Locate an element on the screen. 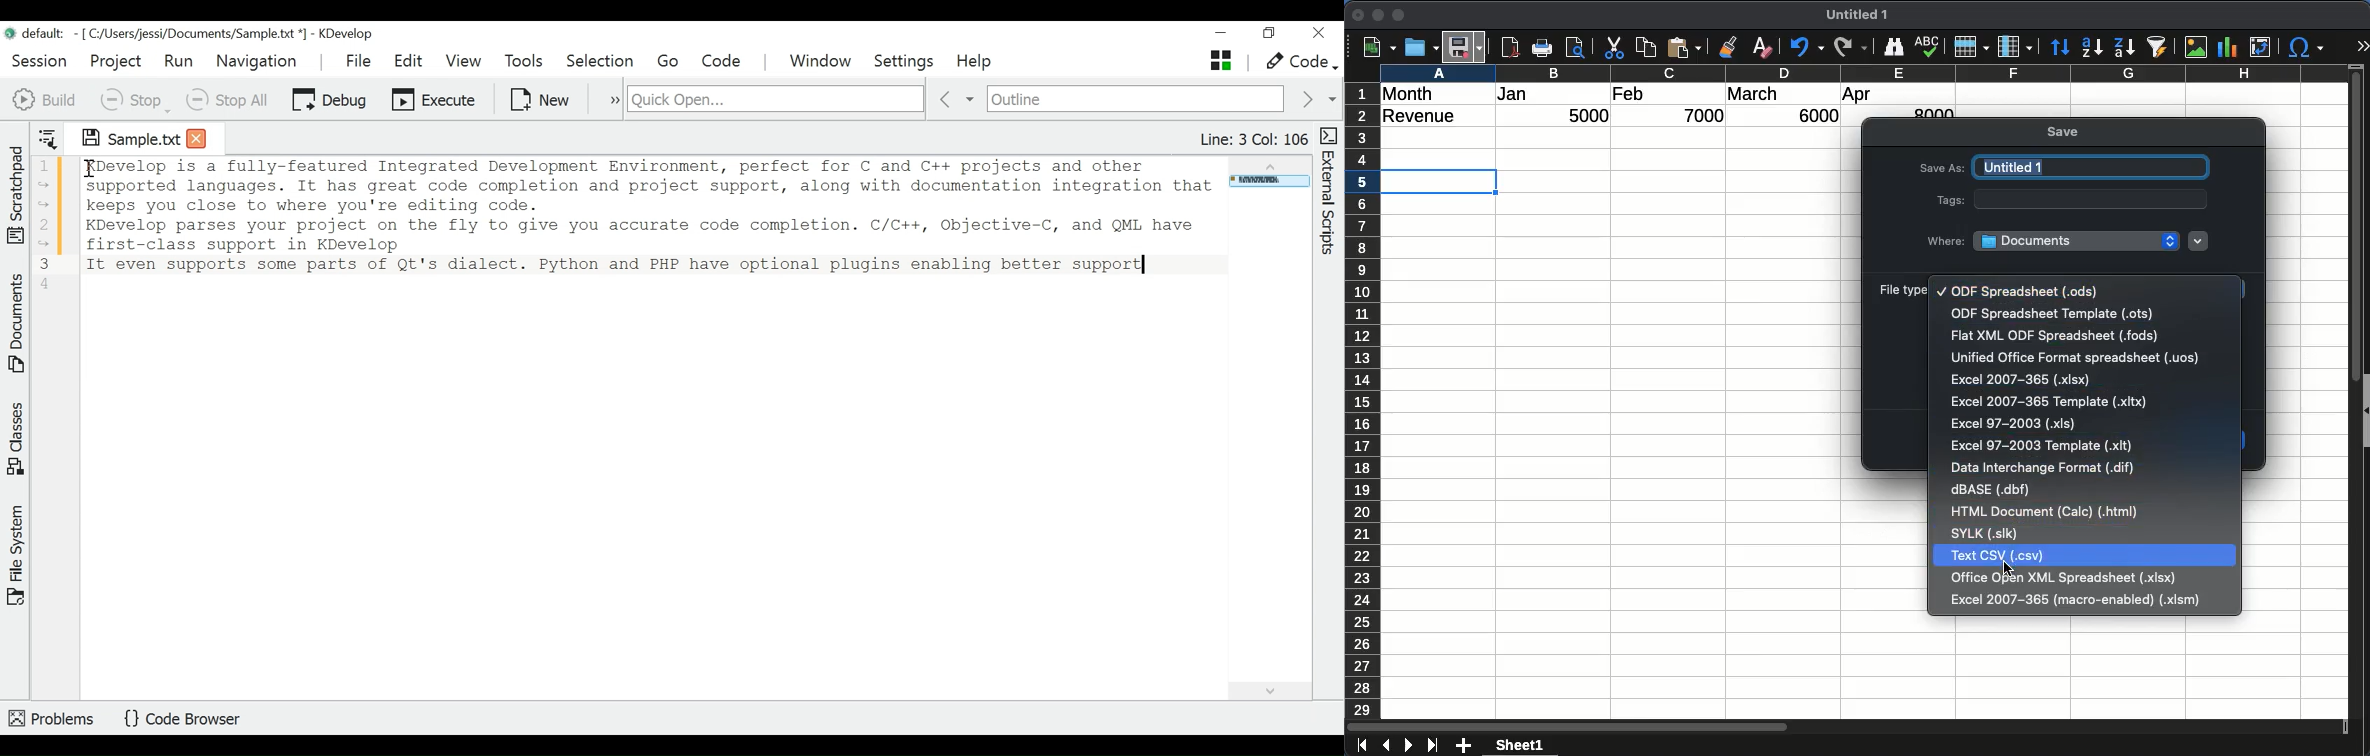 This screenshot has width=2380, height=756. 5000 is located at coordinates (1591, 117).